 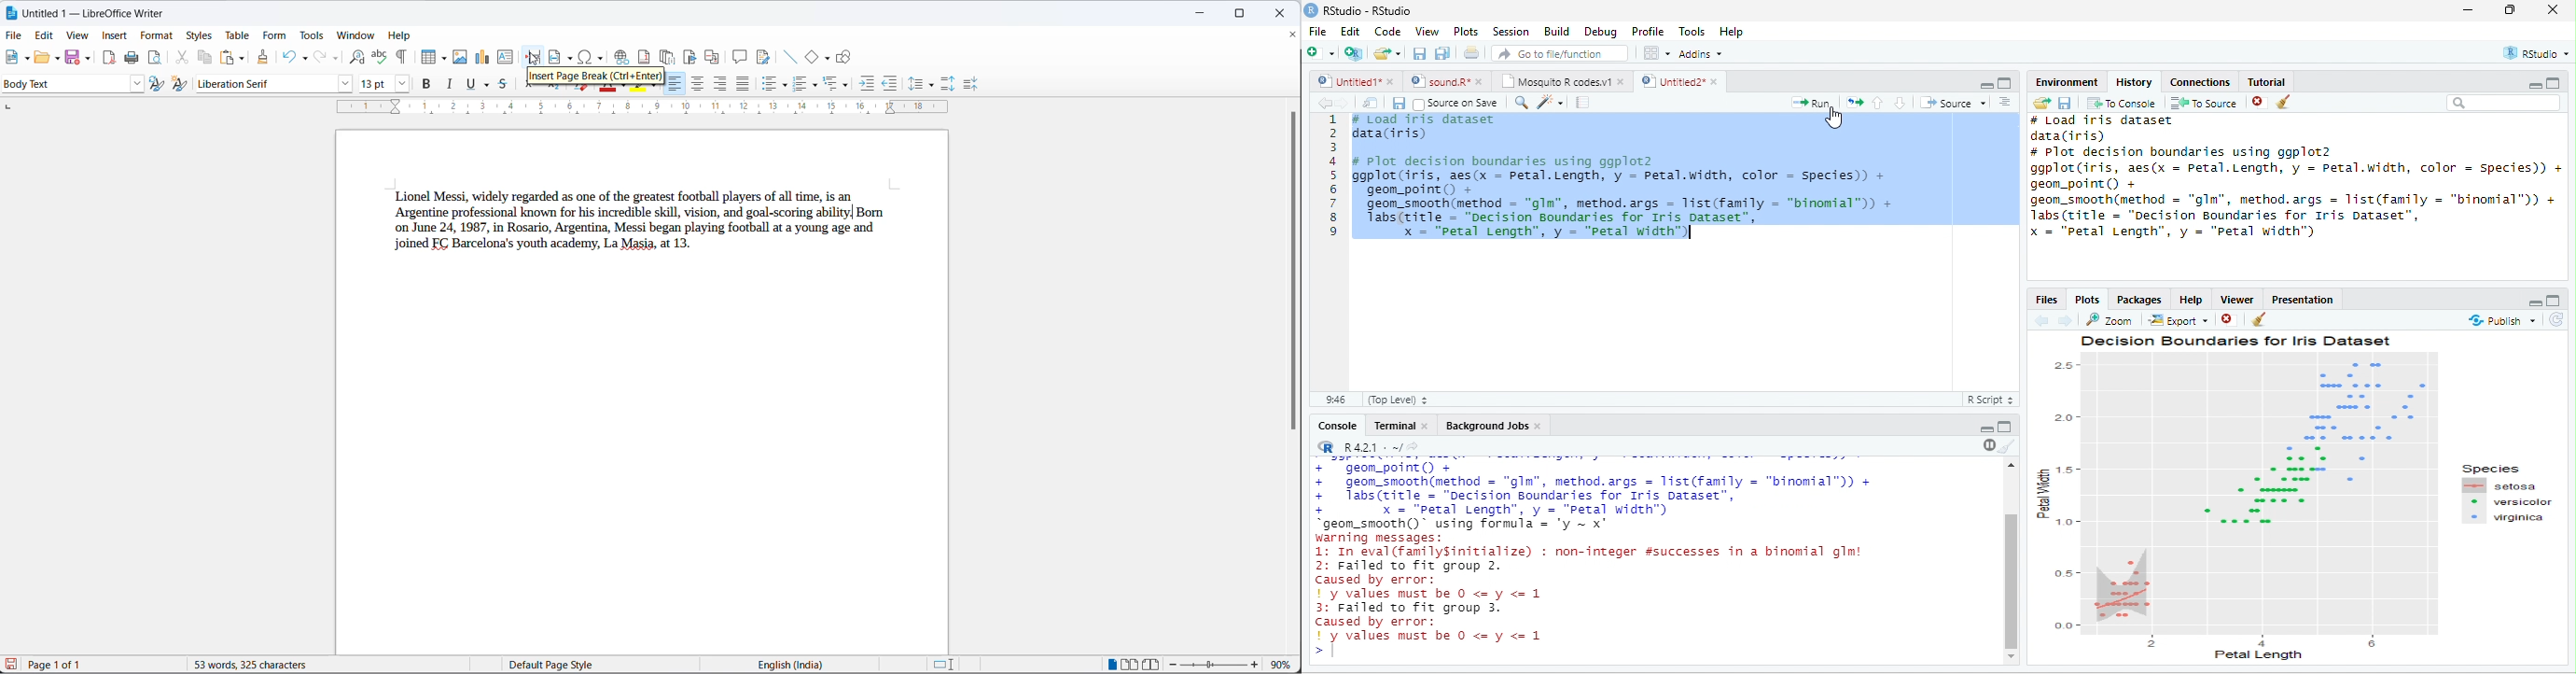 What do you see at coordinates (1310, 10) in the screenshot?
I see `logo` at bounding box center [1310, 10].